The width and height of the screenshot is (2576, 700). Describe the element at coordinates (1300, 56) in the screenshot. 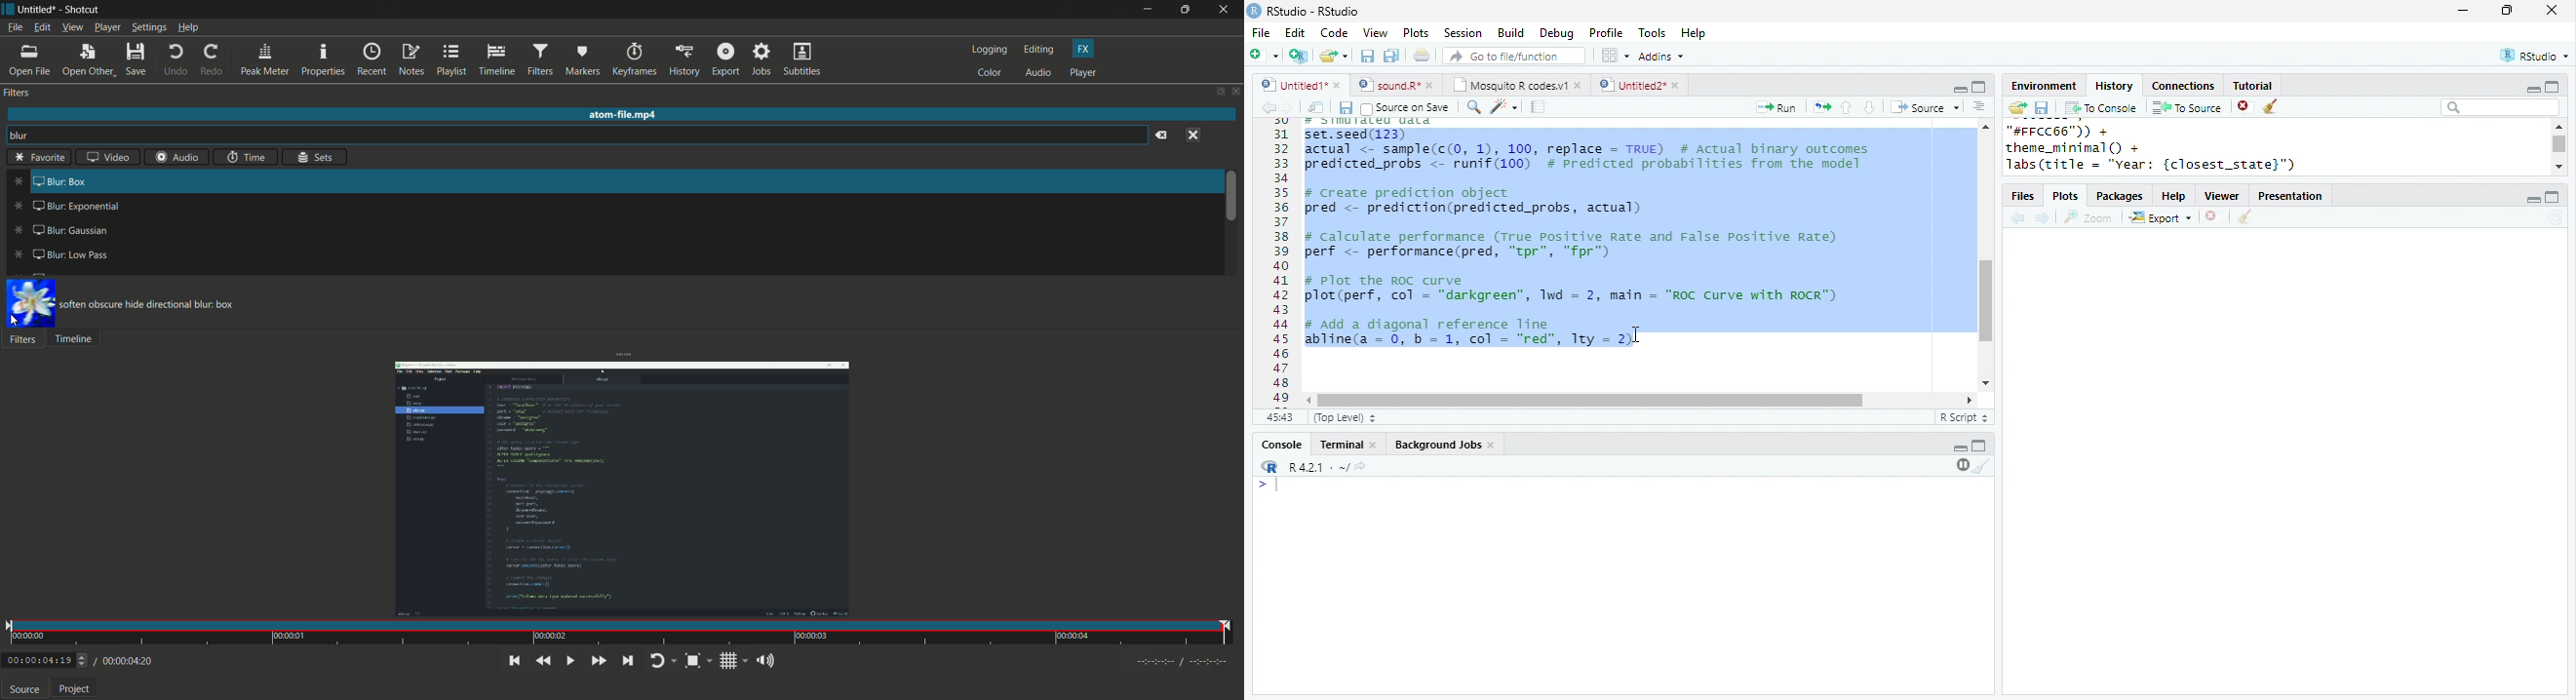

I see `new project` at that location.